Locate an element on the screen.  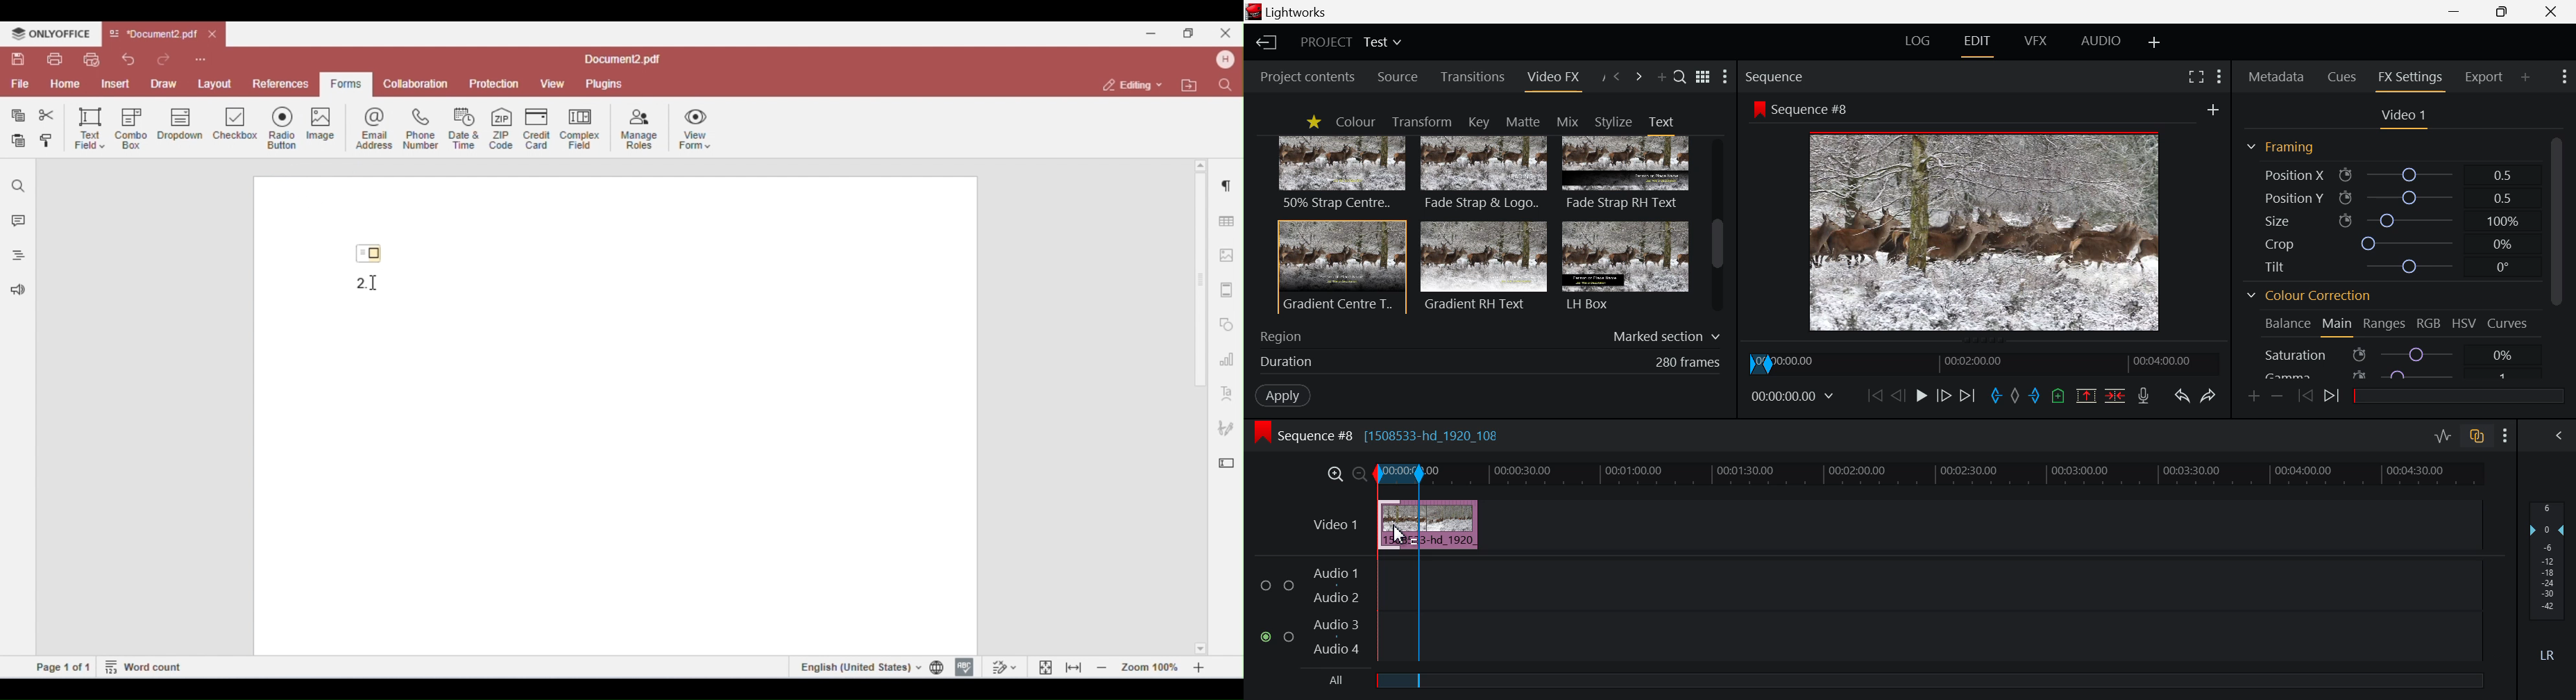
Show Audio Mix is located at coordinates (2562, 436).